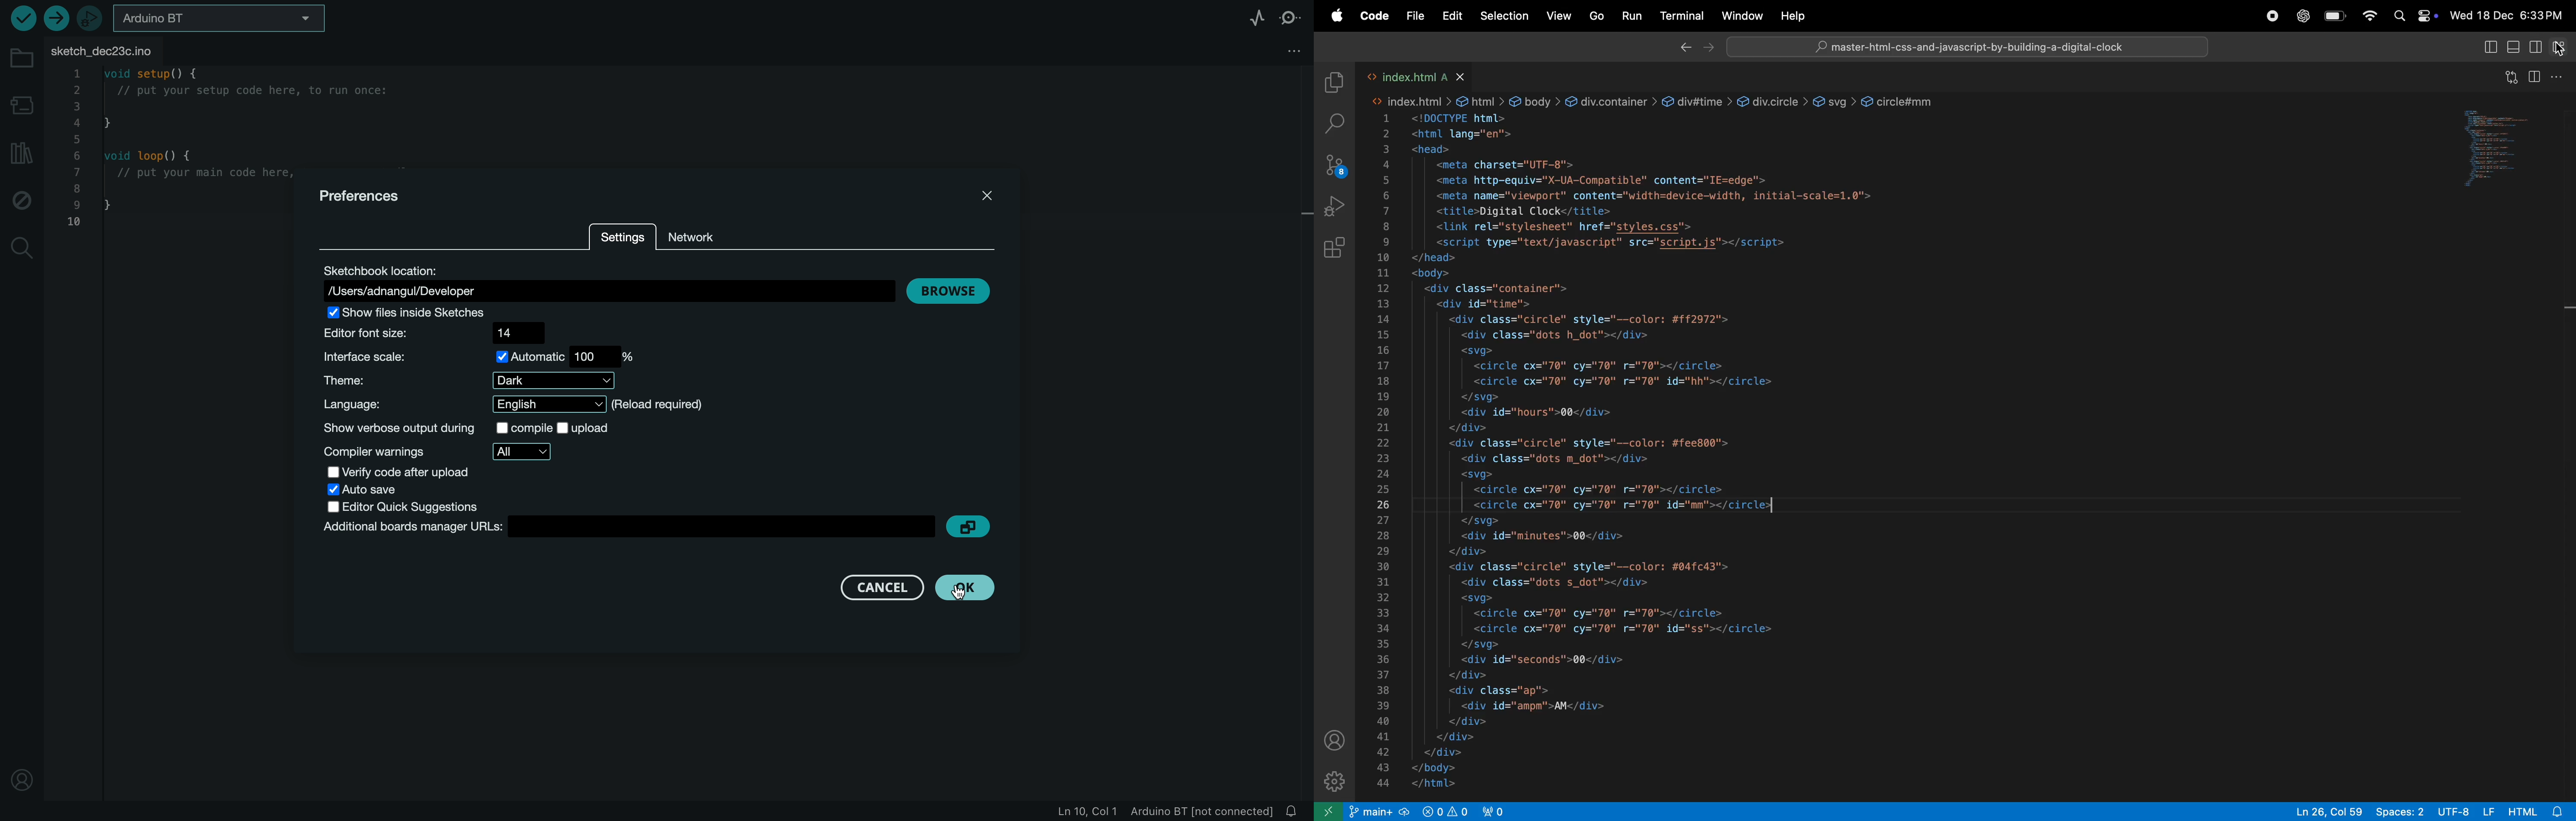  What do you see at coordinates (384, 491) in the screenshot?
I see `auto save` at bounding box center [384, 491].